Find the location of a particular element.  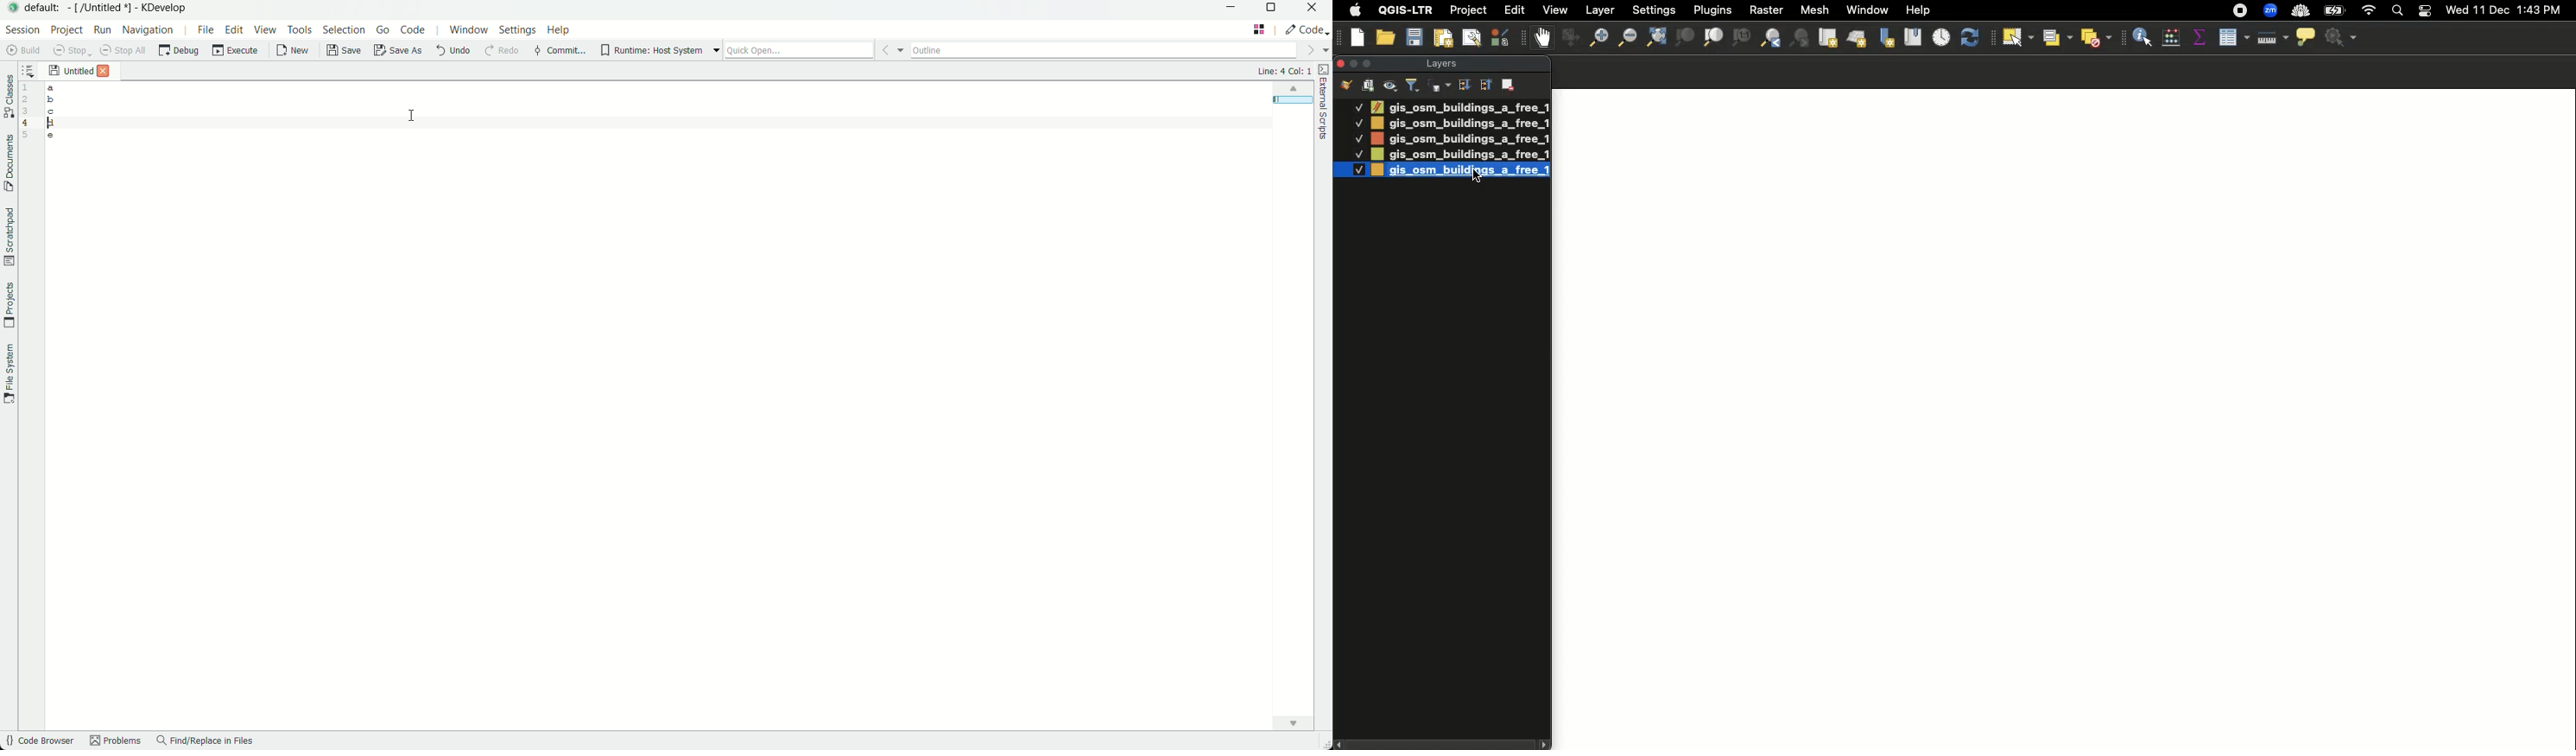

Zoom out is located at coordinates (1594, 40).